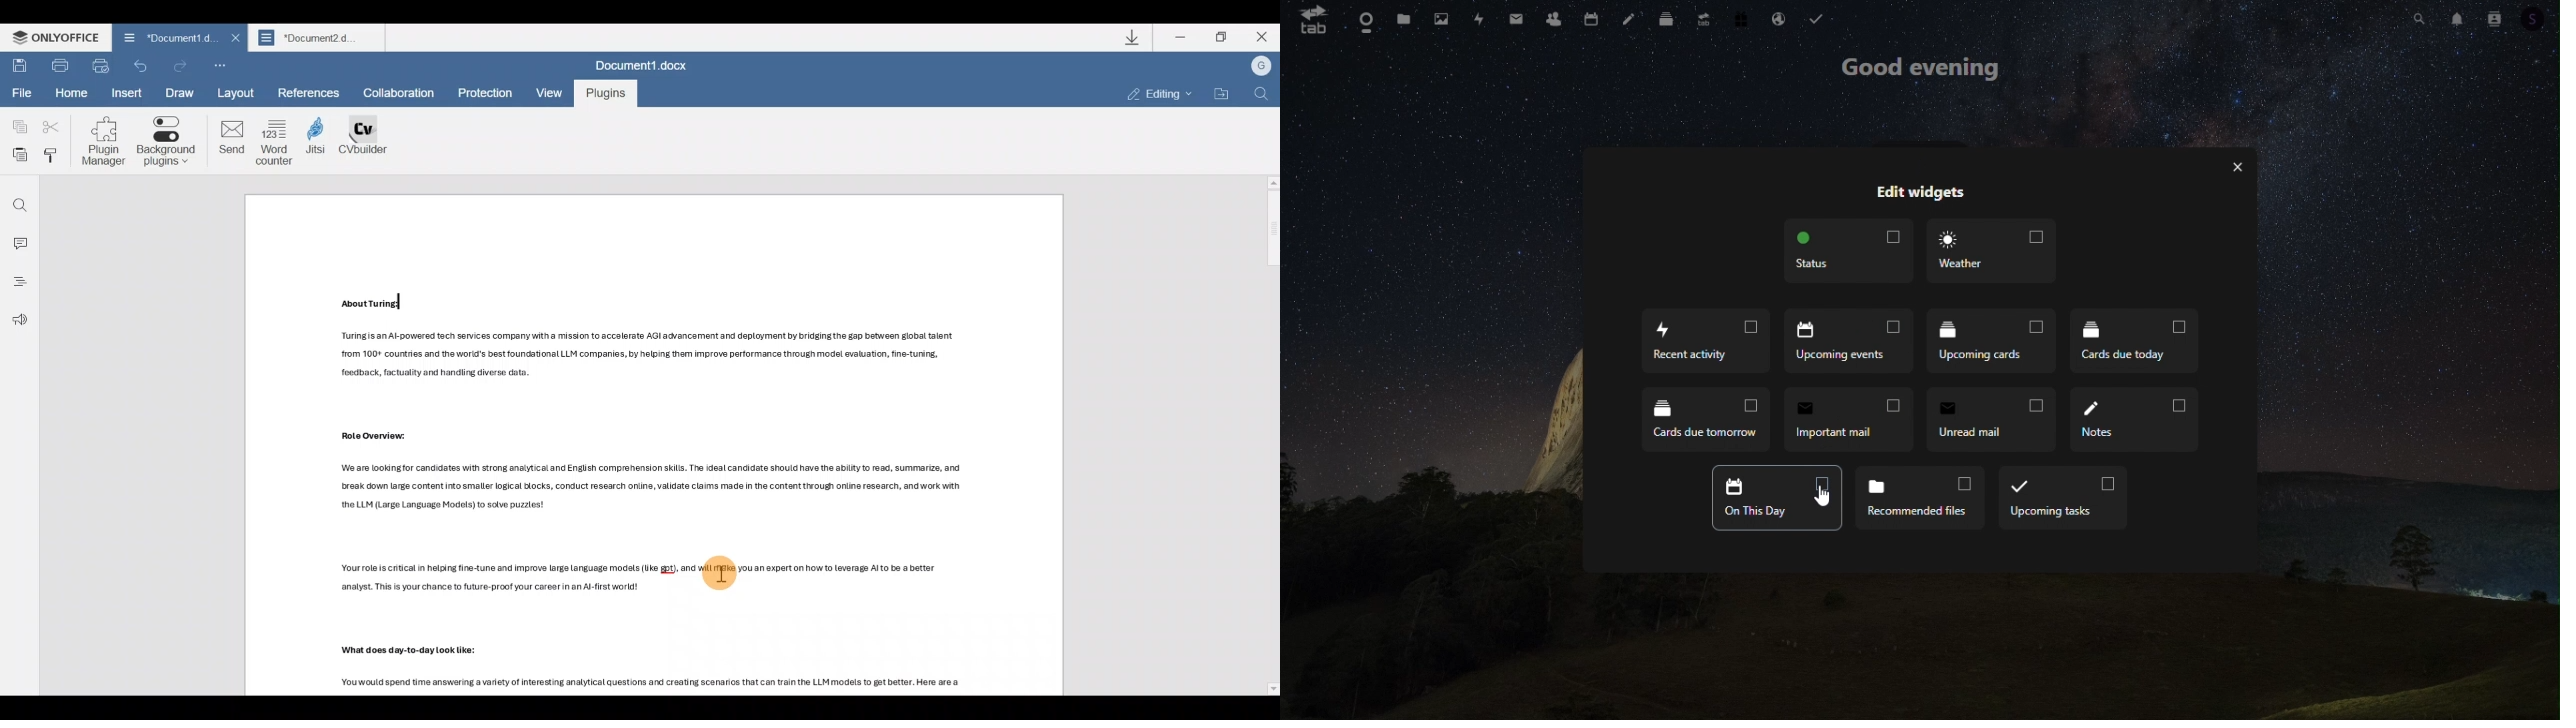  I want to click on Weather, so click(1990, 251).